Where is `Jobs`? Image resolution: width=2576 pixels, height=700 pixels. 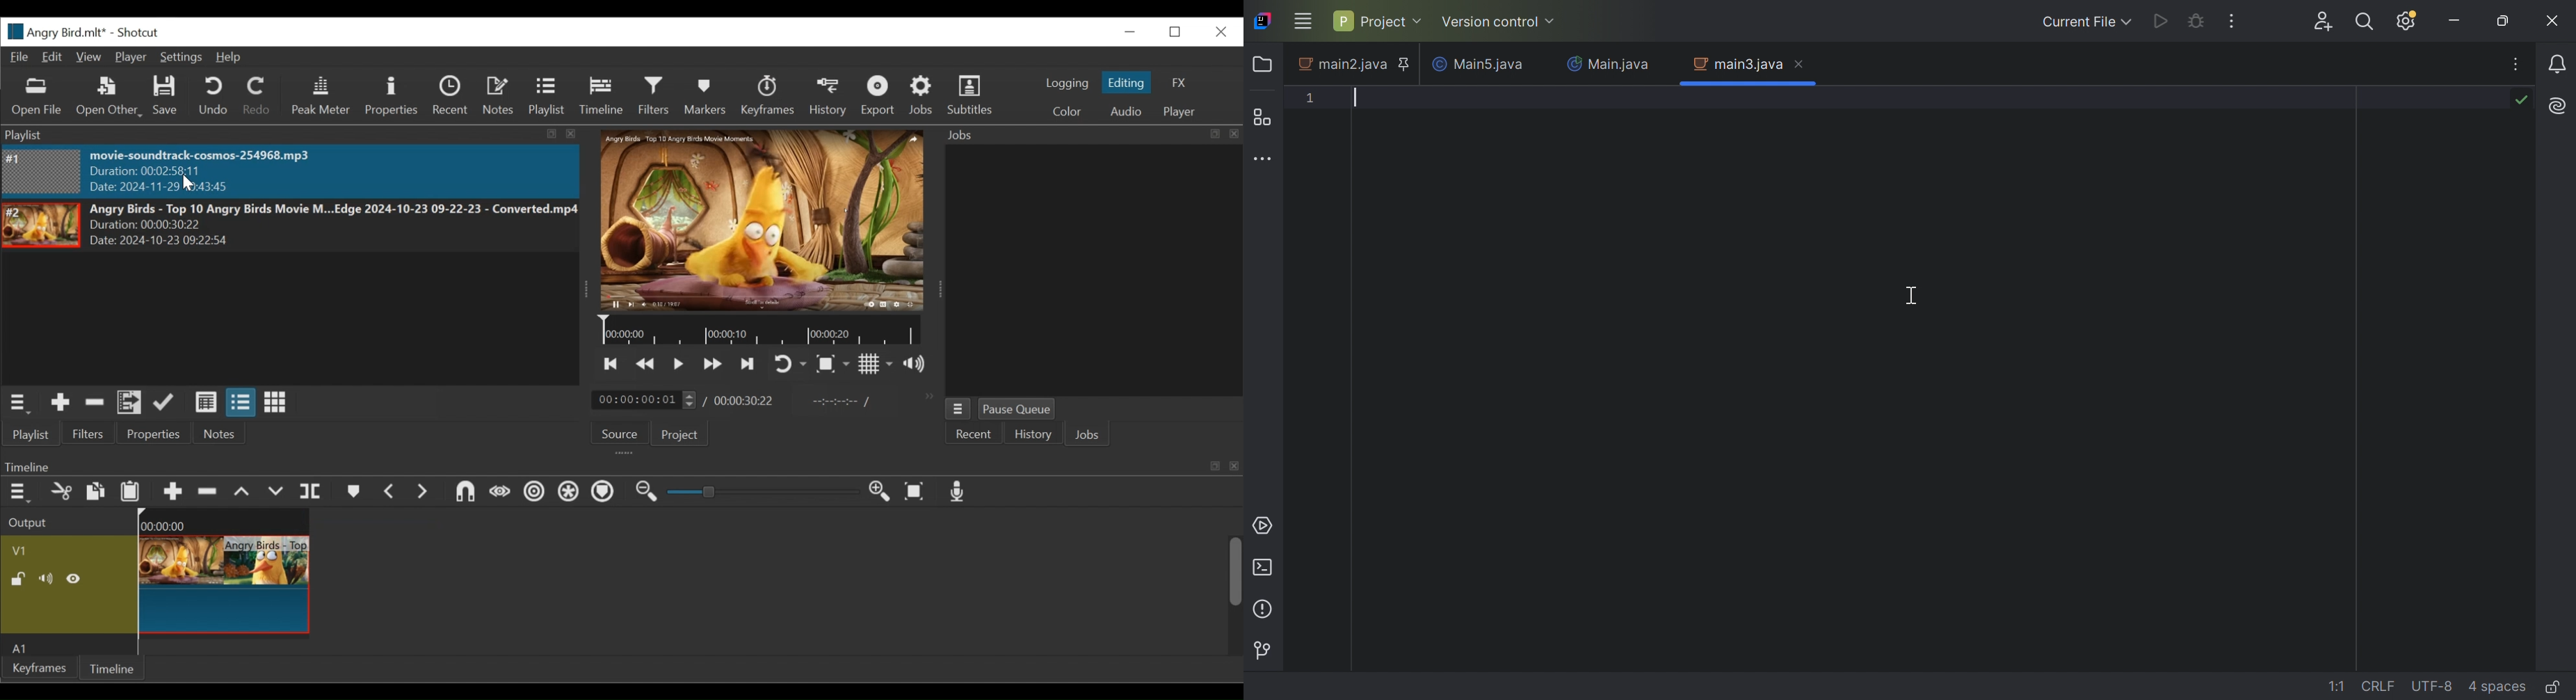 Jobs is located at coordinates (922, 97).